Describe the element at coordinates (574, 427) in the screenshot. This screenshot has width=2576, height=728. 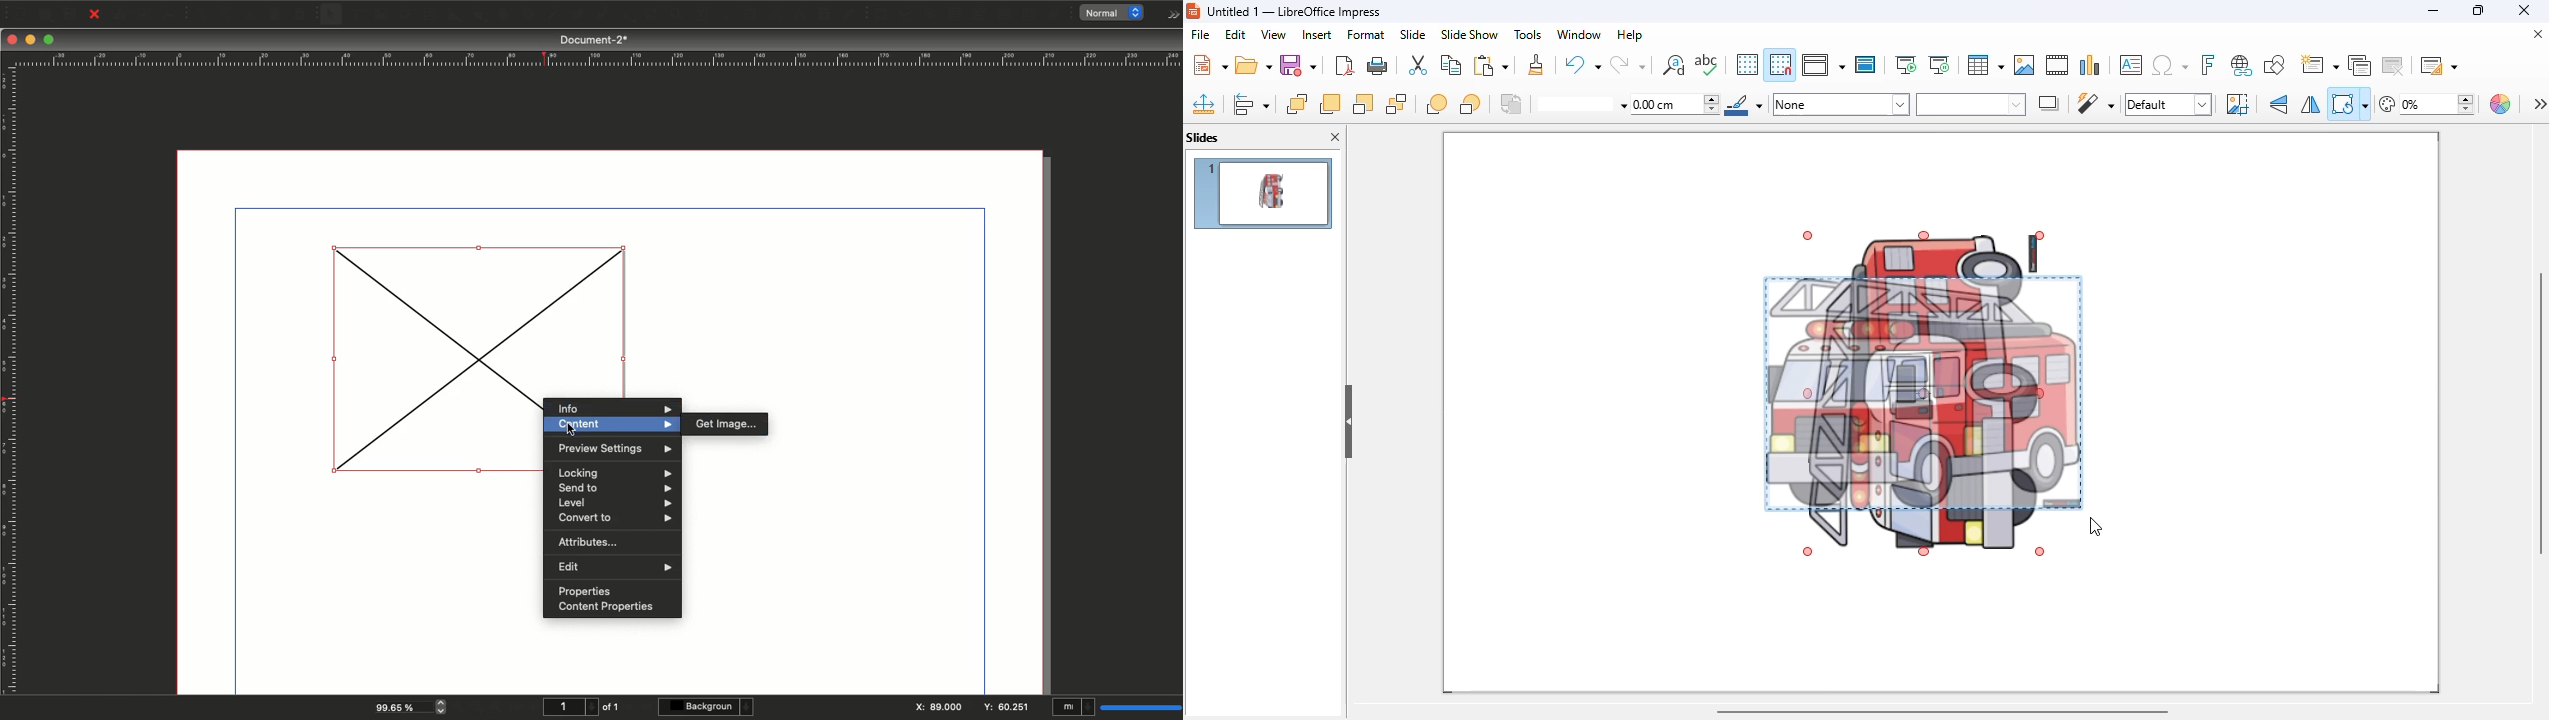
I see `cursor` at that location.